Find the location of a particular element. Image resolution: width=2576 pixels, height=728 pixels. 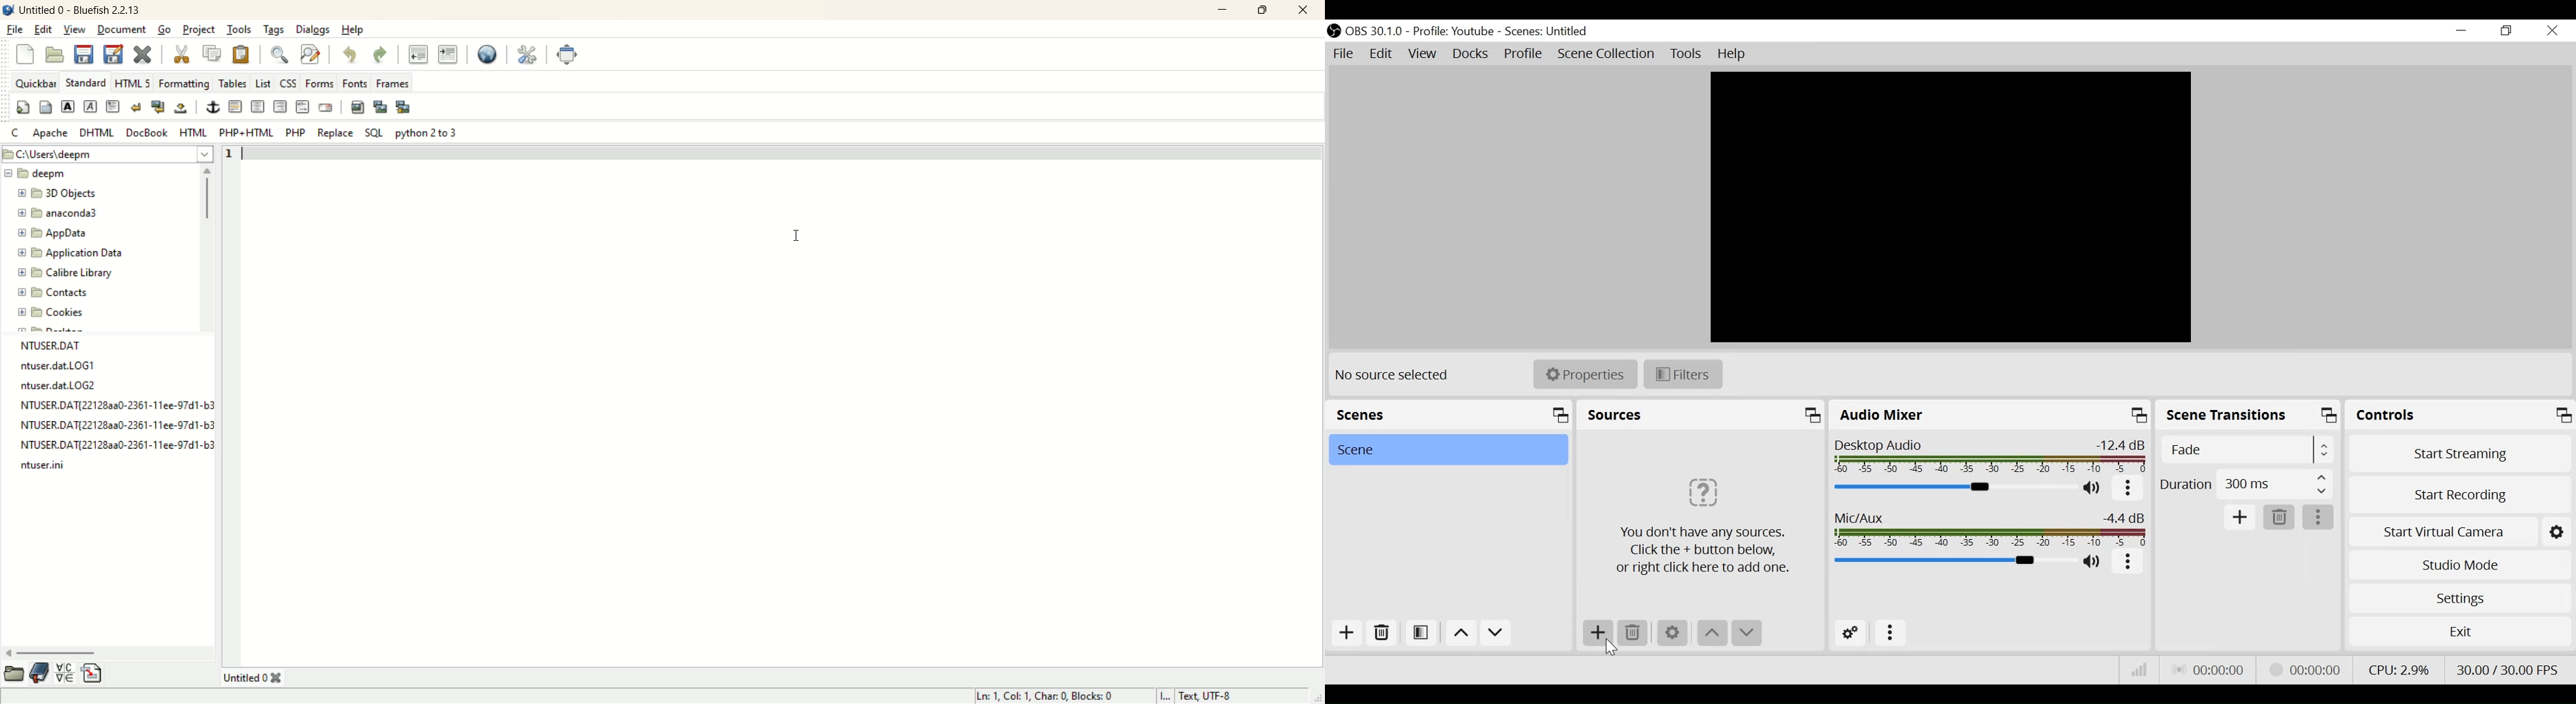

python 2 to 3 is located at coordinates (429, 133).